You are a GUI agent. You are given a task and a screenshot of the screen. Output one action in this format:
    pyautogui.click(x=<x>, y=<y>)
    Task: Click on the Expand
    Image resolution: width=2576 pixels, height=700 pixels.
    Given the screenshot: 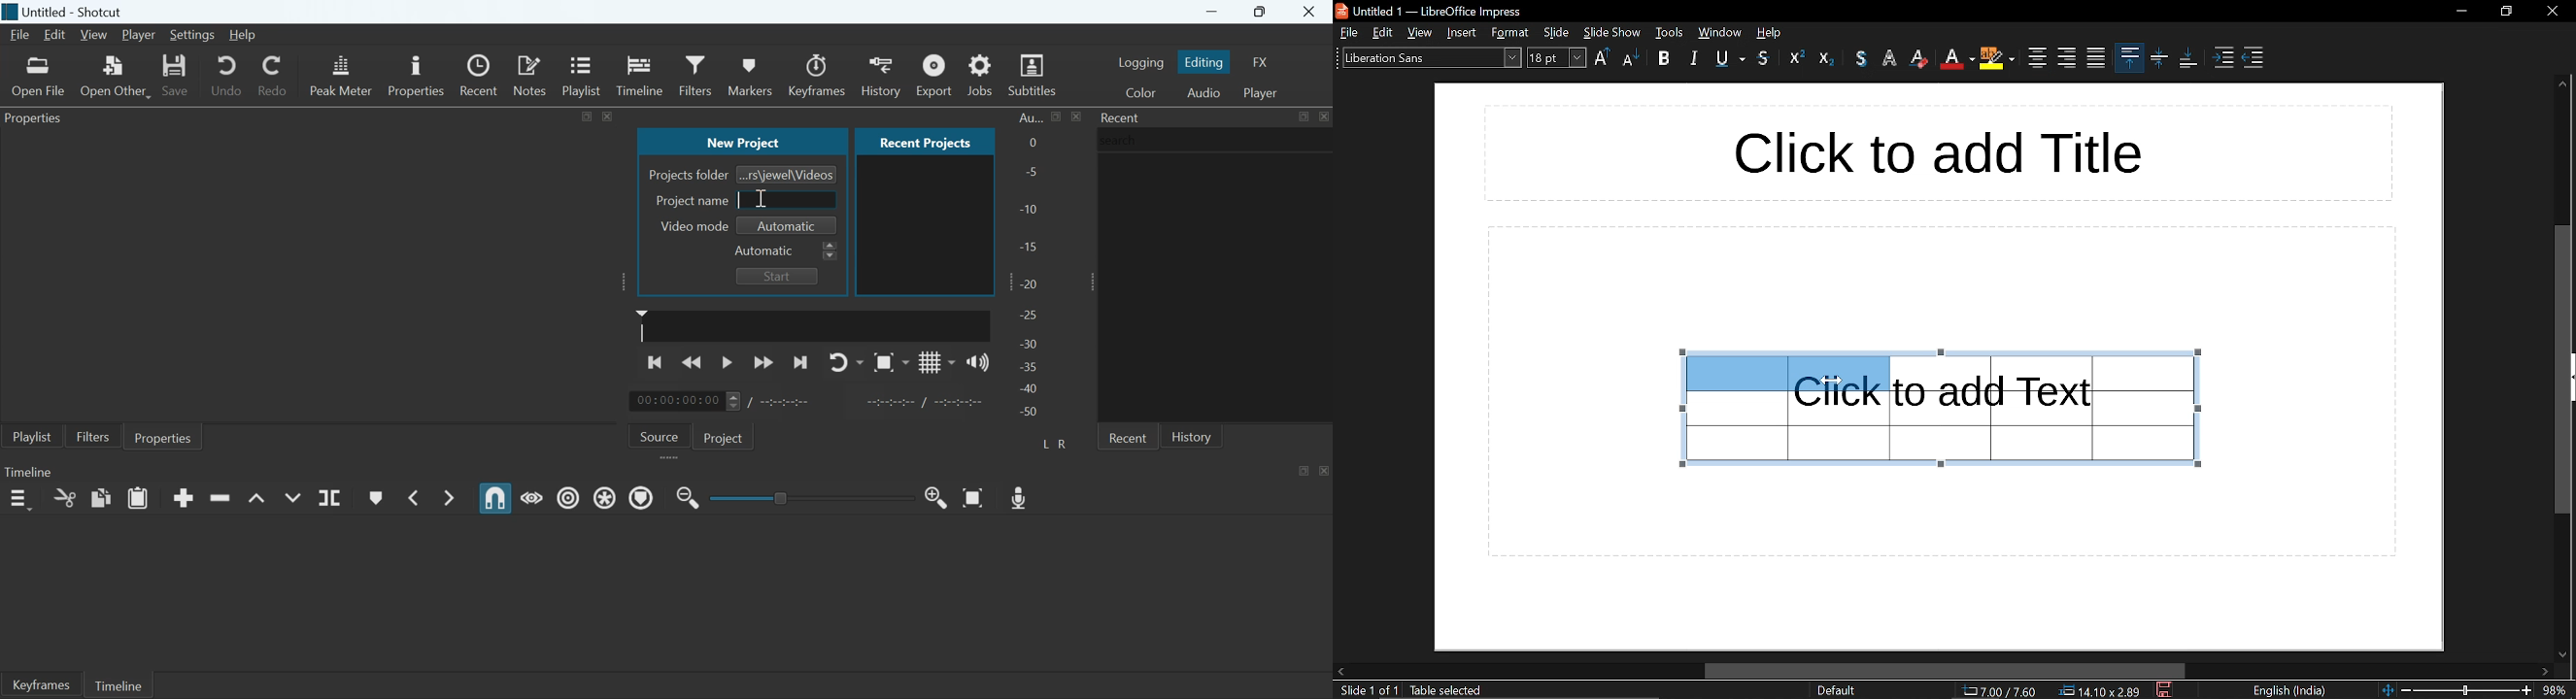 What is the action you would take?
    pyautogui.click(x=625, y=281)
    